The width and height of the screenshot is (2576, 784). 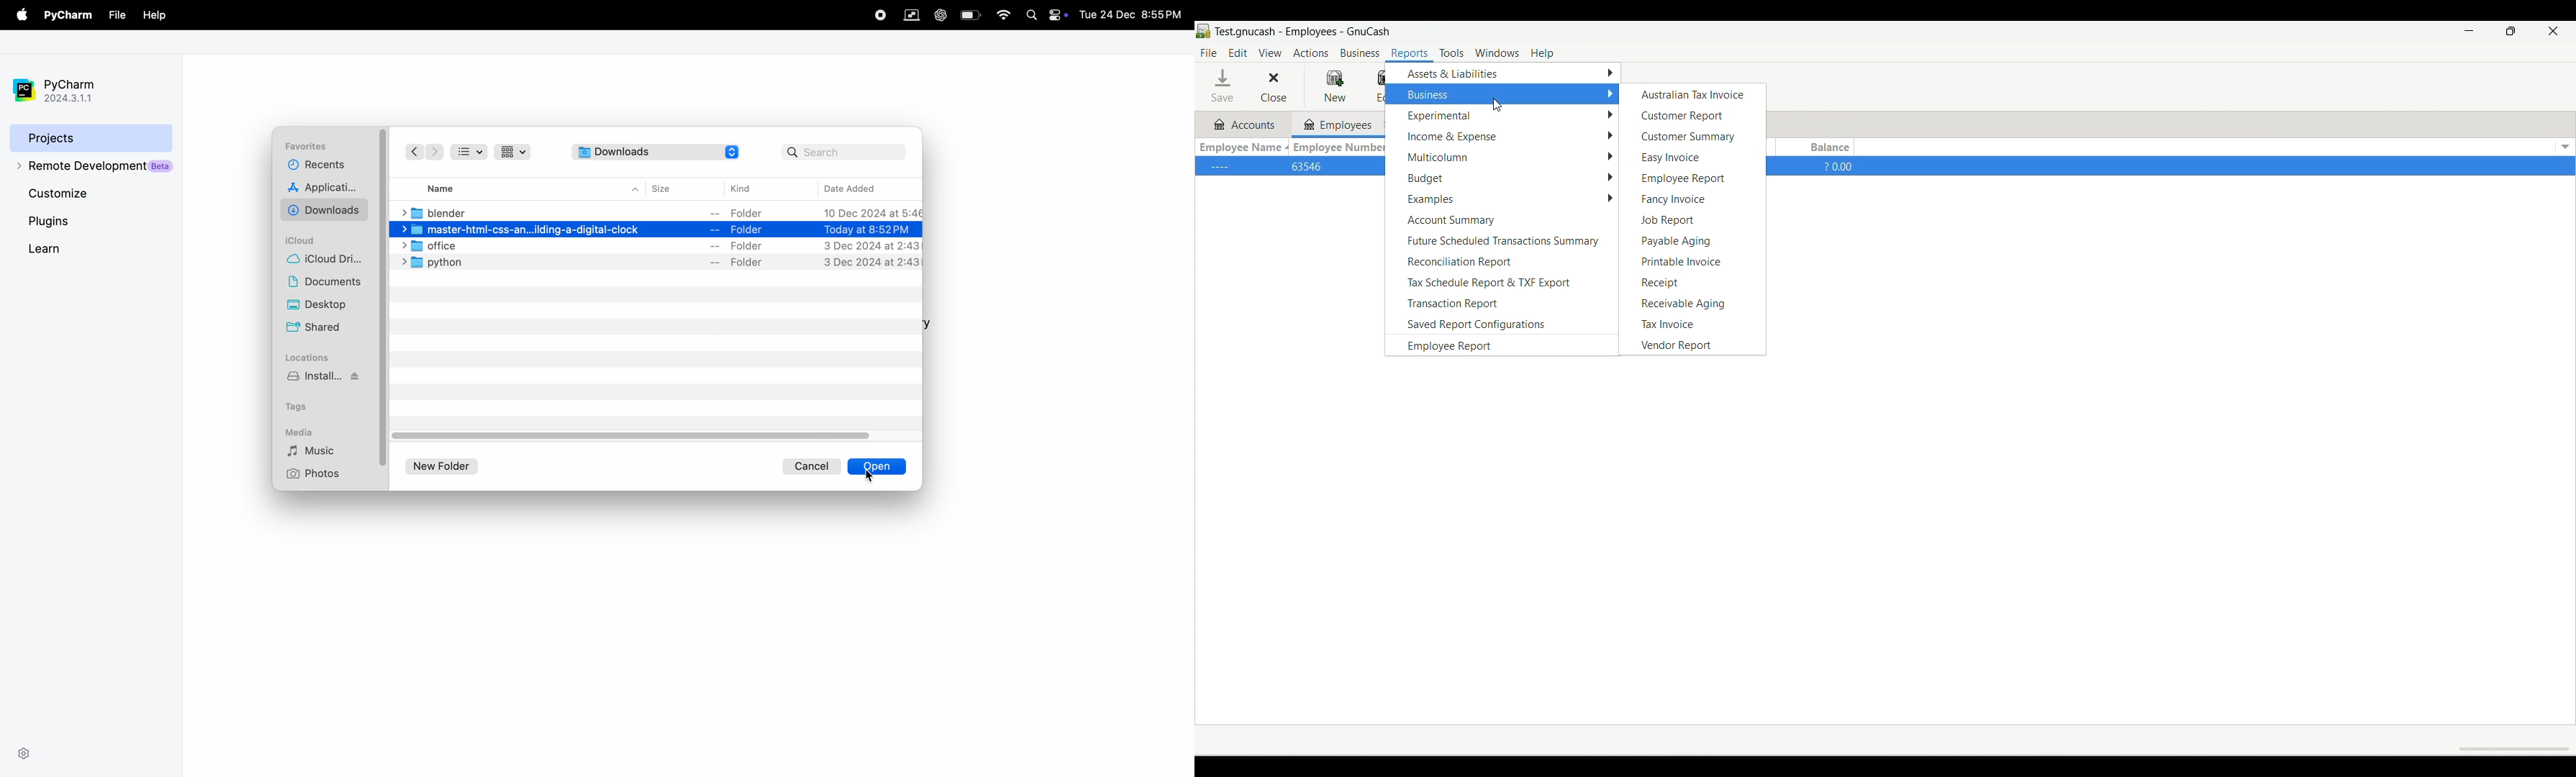 I want to click on Employee report, so click(x=1692, y=178).